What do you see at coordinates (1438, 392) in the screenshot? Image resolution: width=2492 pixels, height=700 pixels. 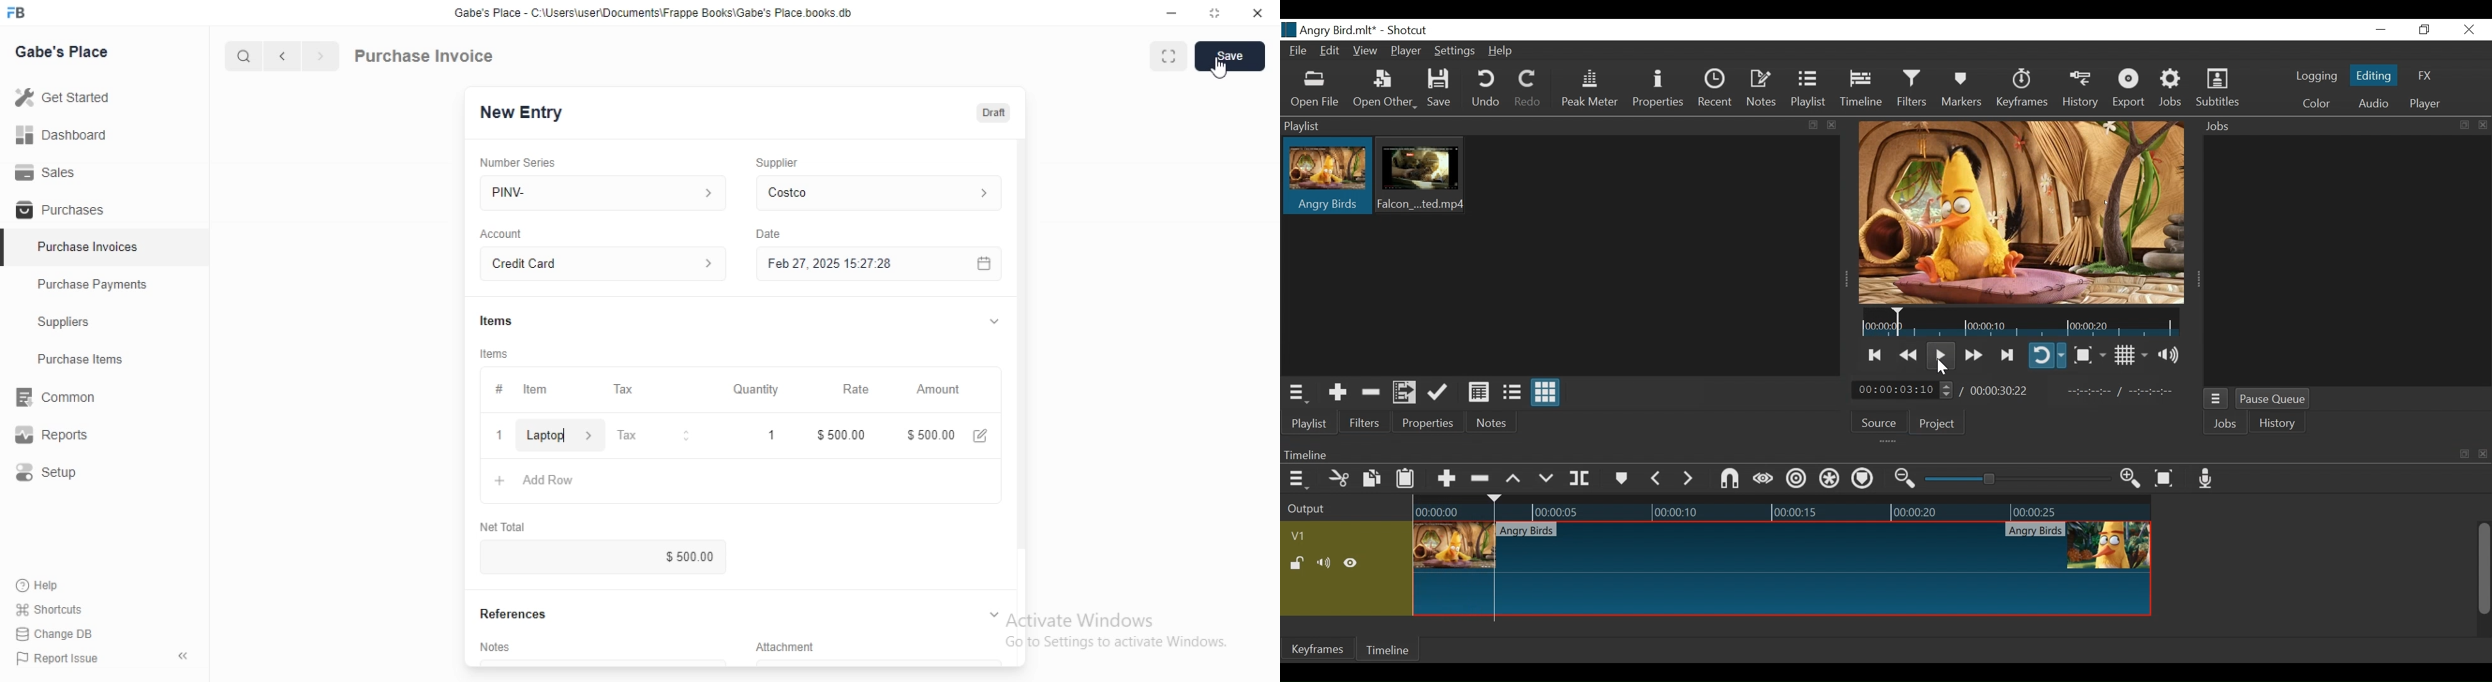 I see `Update` at bounding box center [1438, 392].